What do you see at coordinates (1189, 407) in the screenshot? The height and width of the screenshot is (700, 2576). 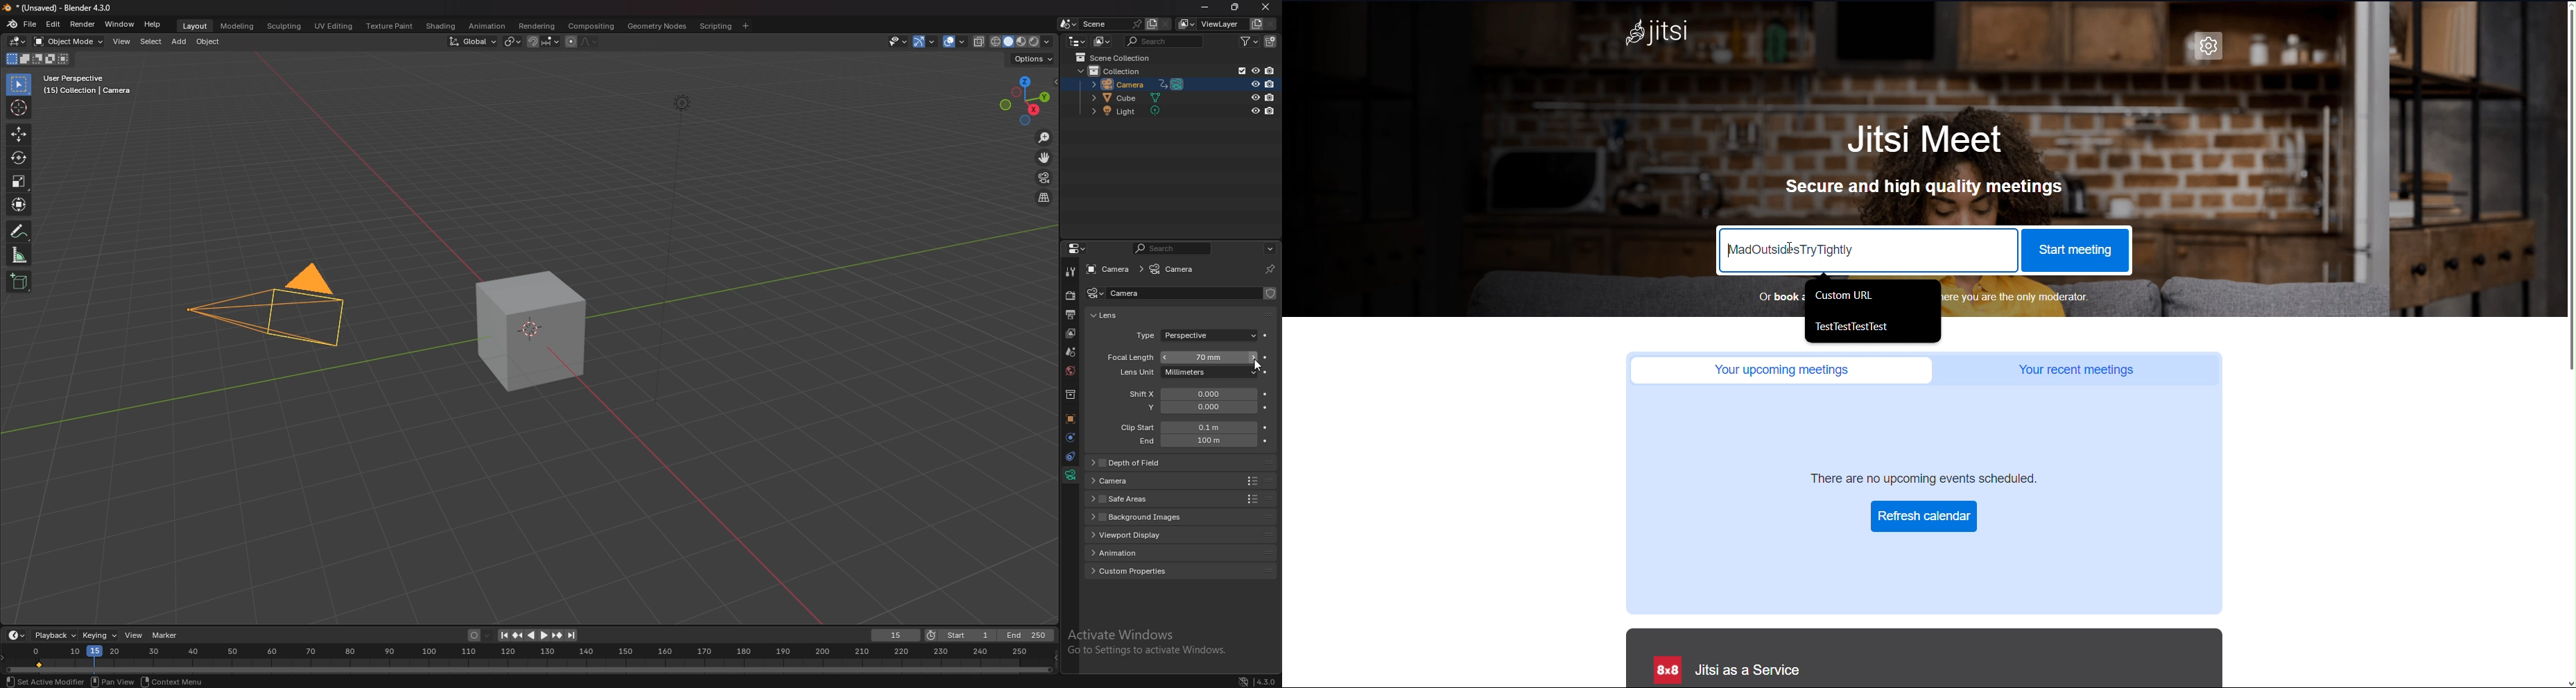 I see `shift y` at bounding box center [1189, 407].